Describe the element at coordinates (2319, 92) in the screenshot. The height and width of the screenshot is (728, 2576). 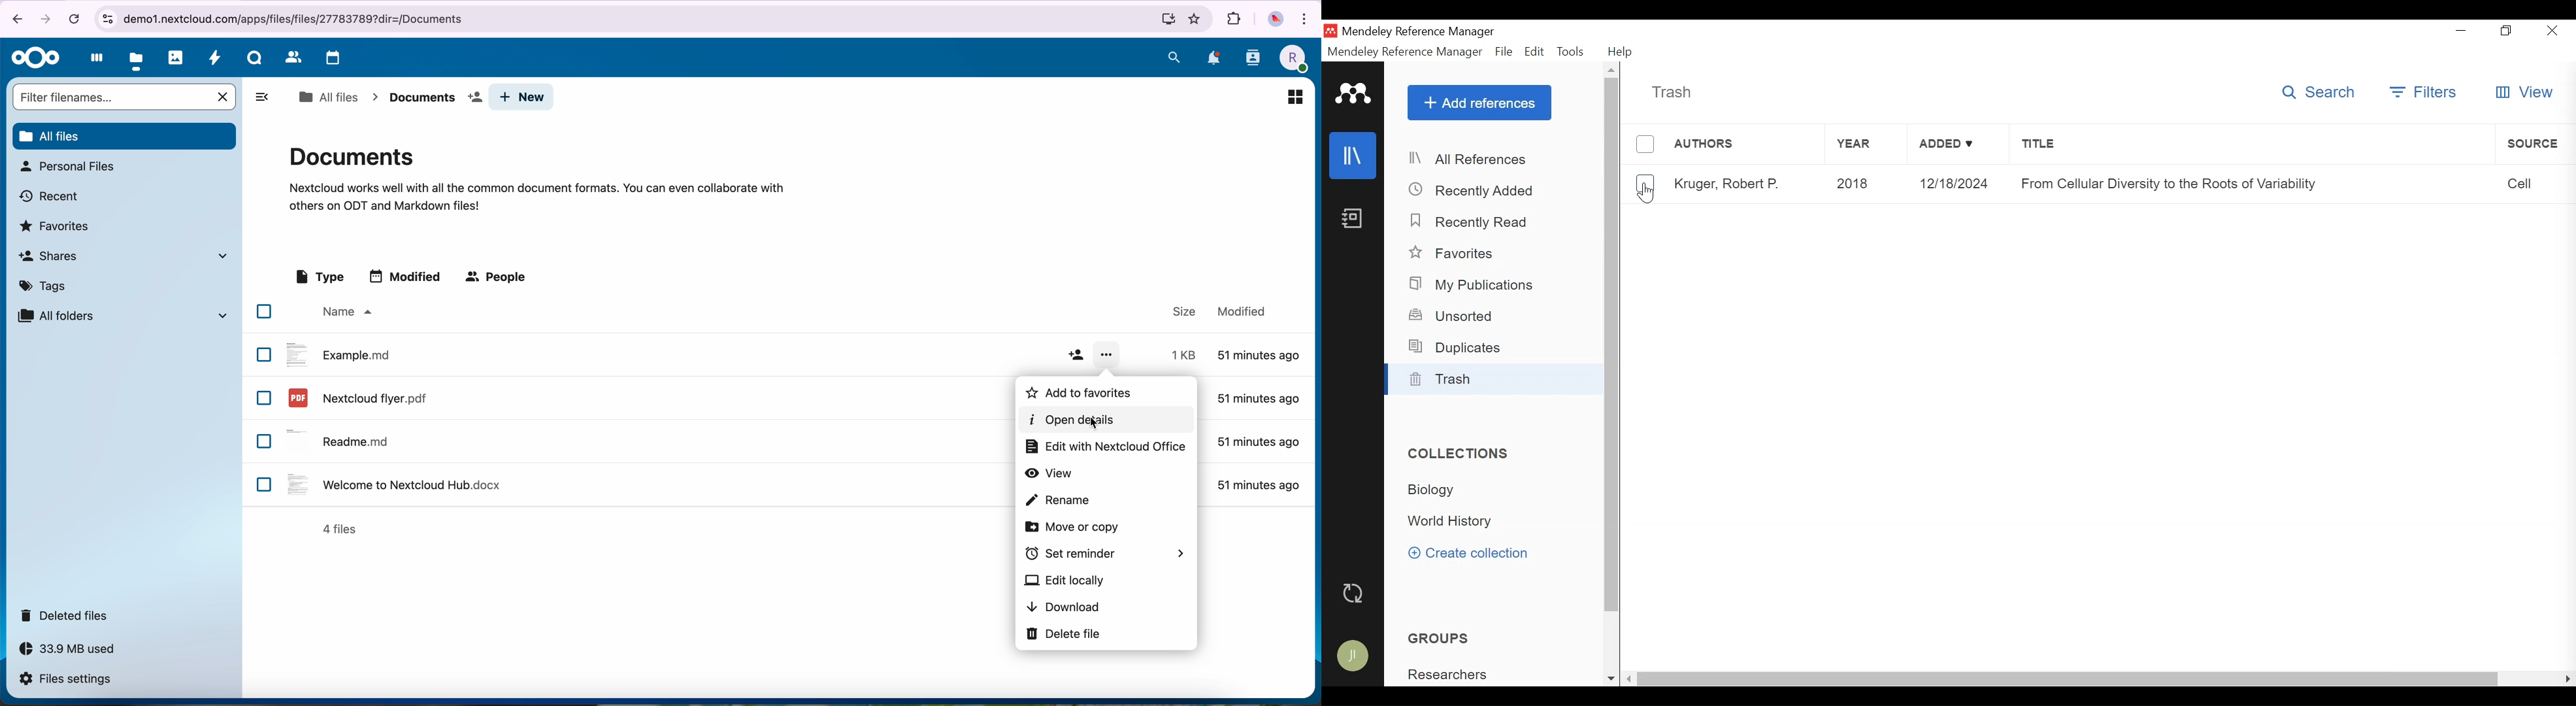
I see `Search` at that location.